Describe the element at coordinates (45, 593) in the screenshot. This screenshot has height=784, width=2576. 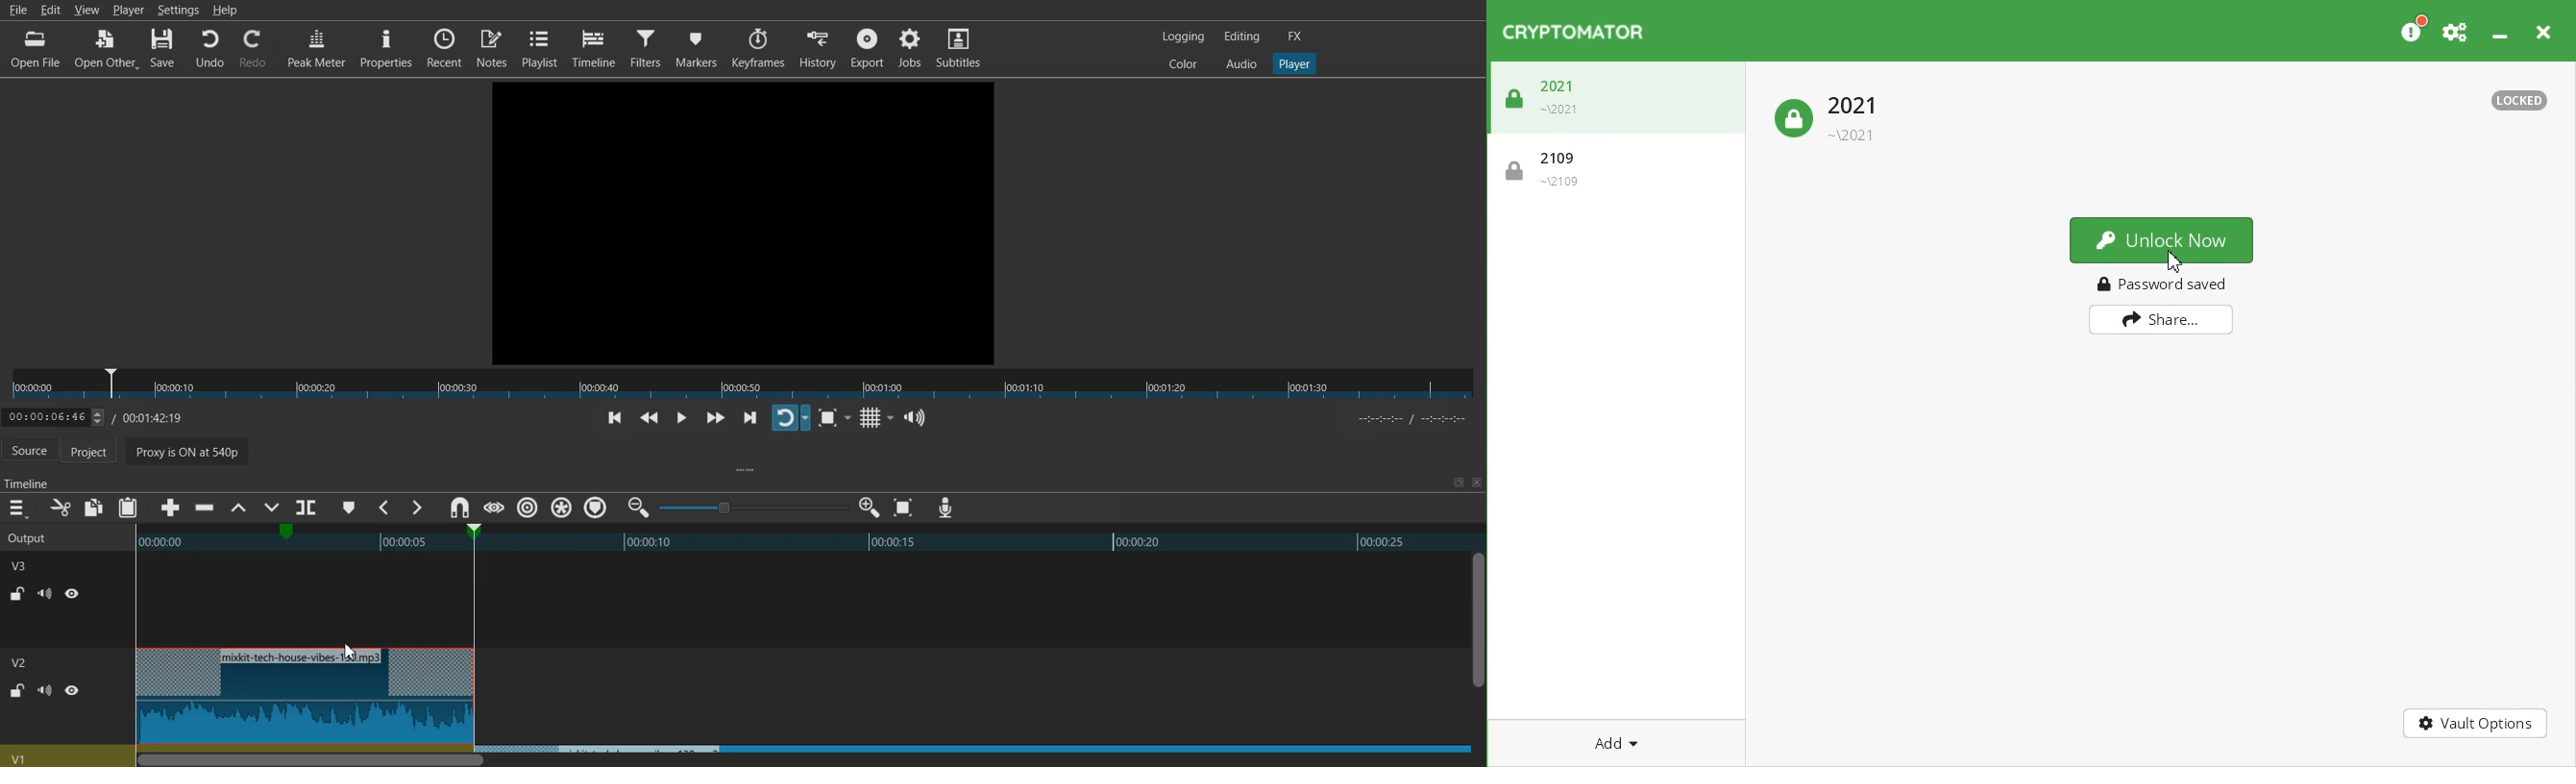
I see `Mute` at that location.